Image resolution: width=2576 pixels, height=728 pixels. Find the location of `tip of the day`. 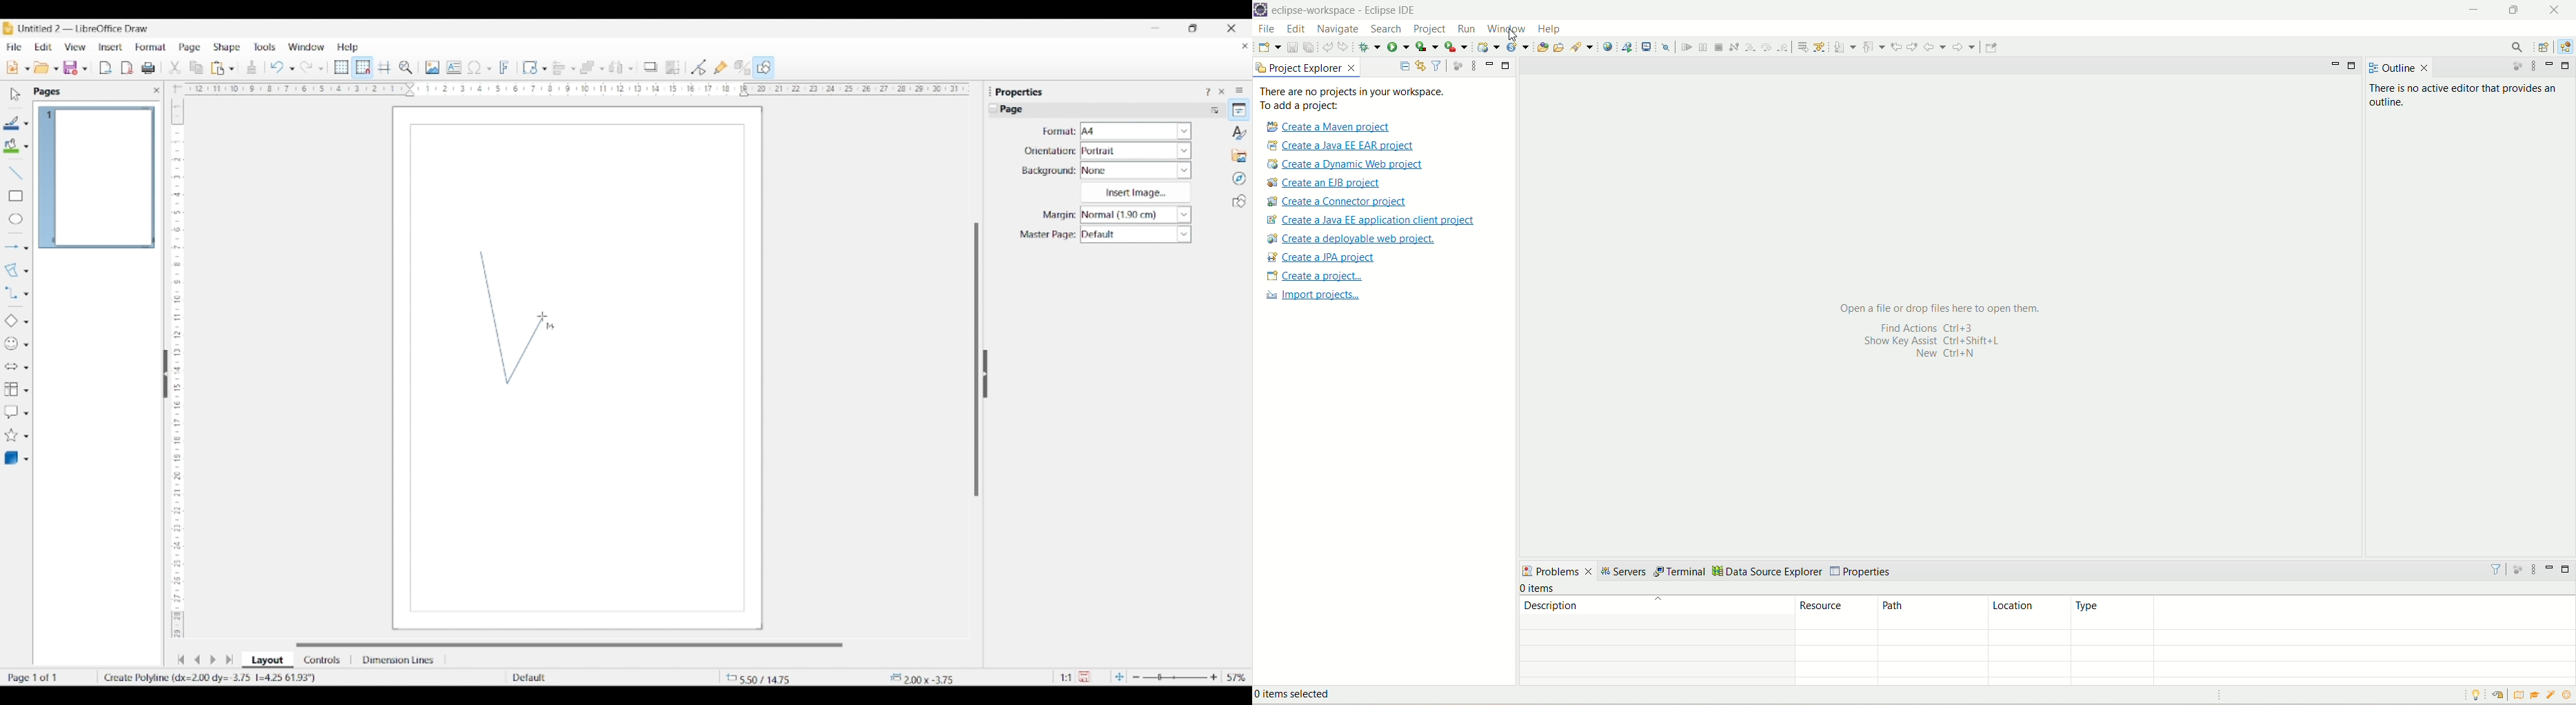

tip of the day is located at coordinates (2479, 695).